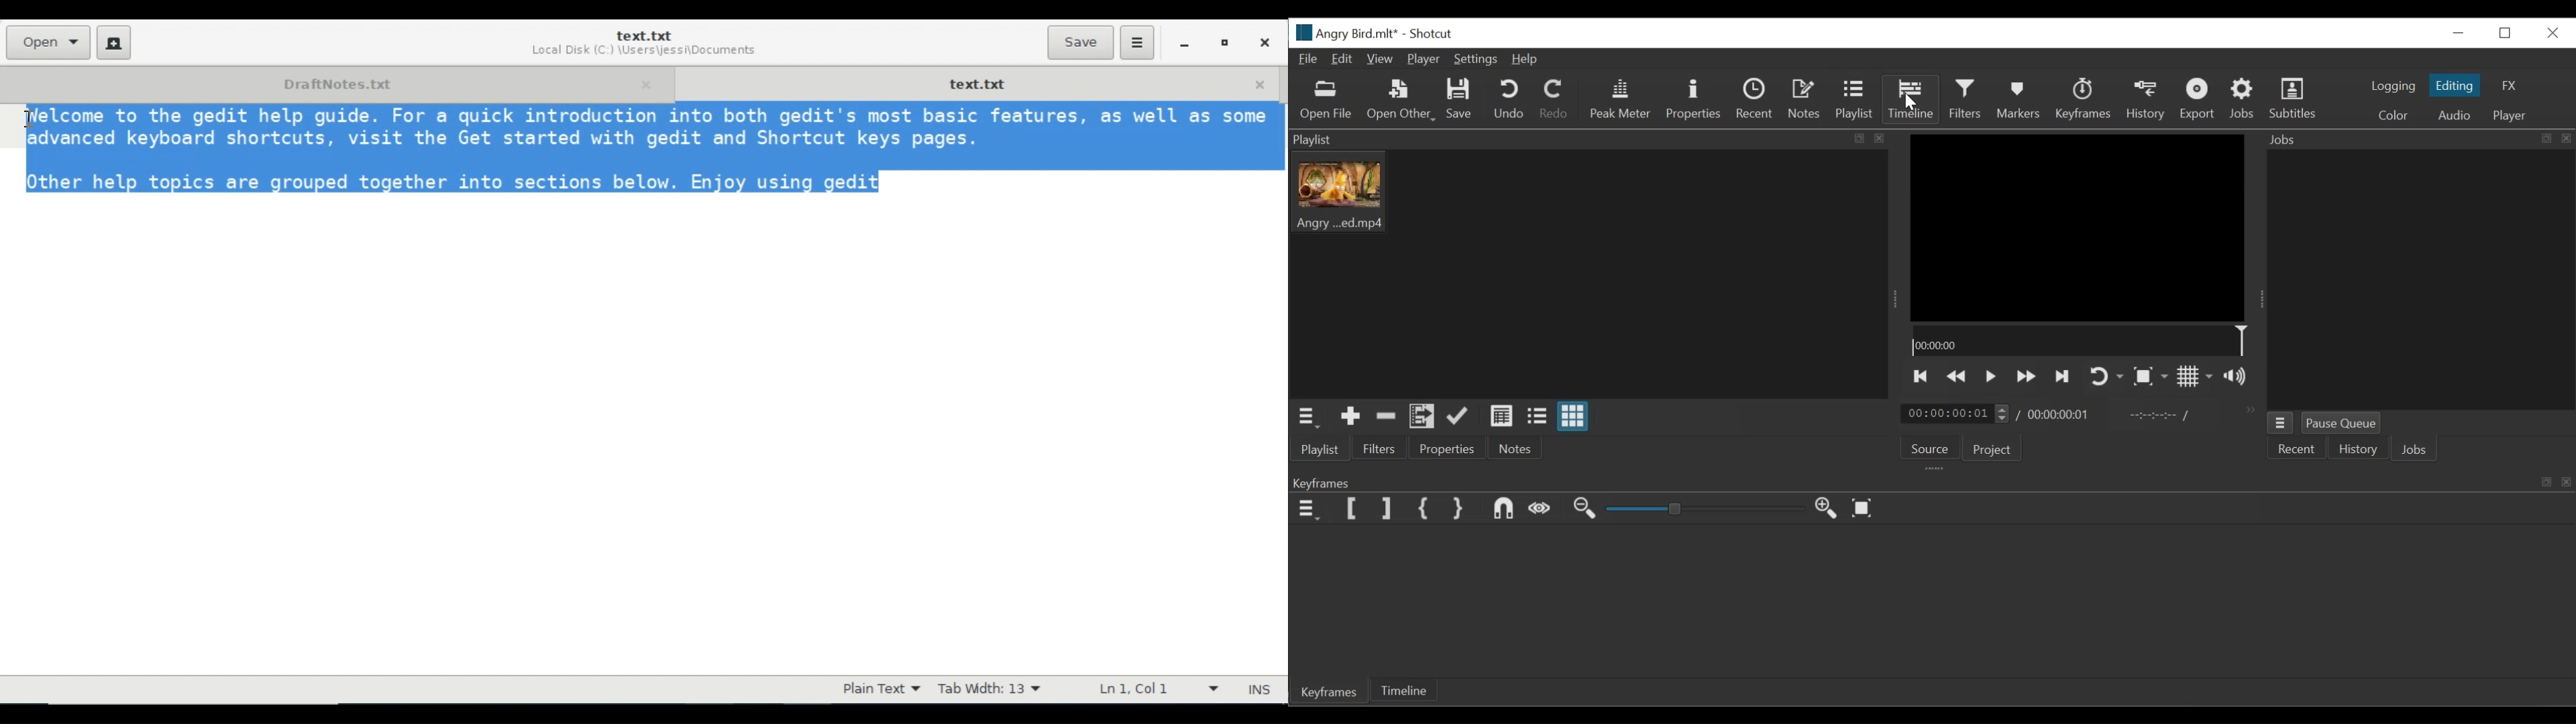  I want to click on Jobs, so click(2416, 449).